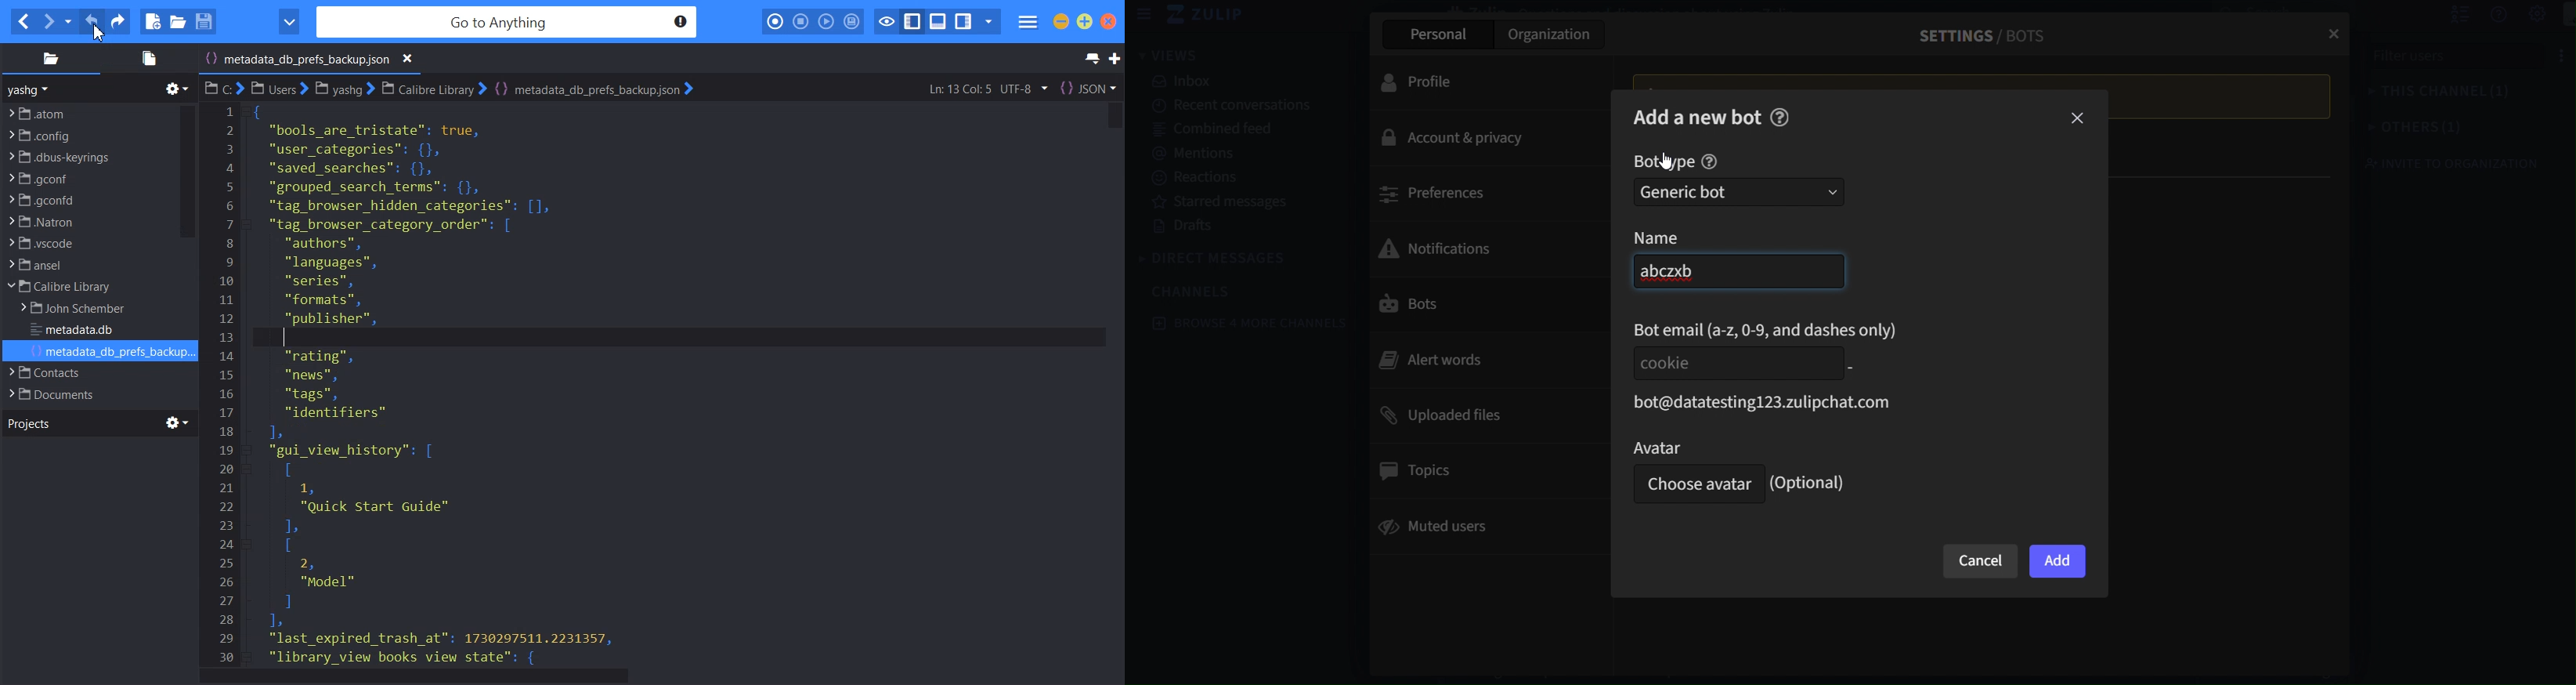 This screenshot has height=700, width=2576. I want to click on Cookie, so click(1735, 362).